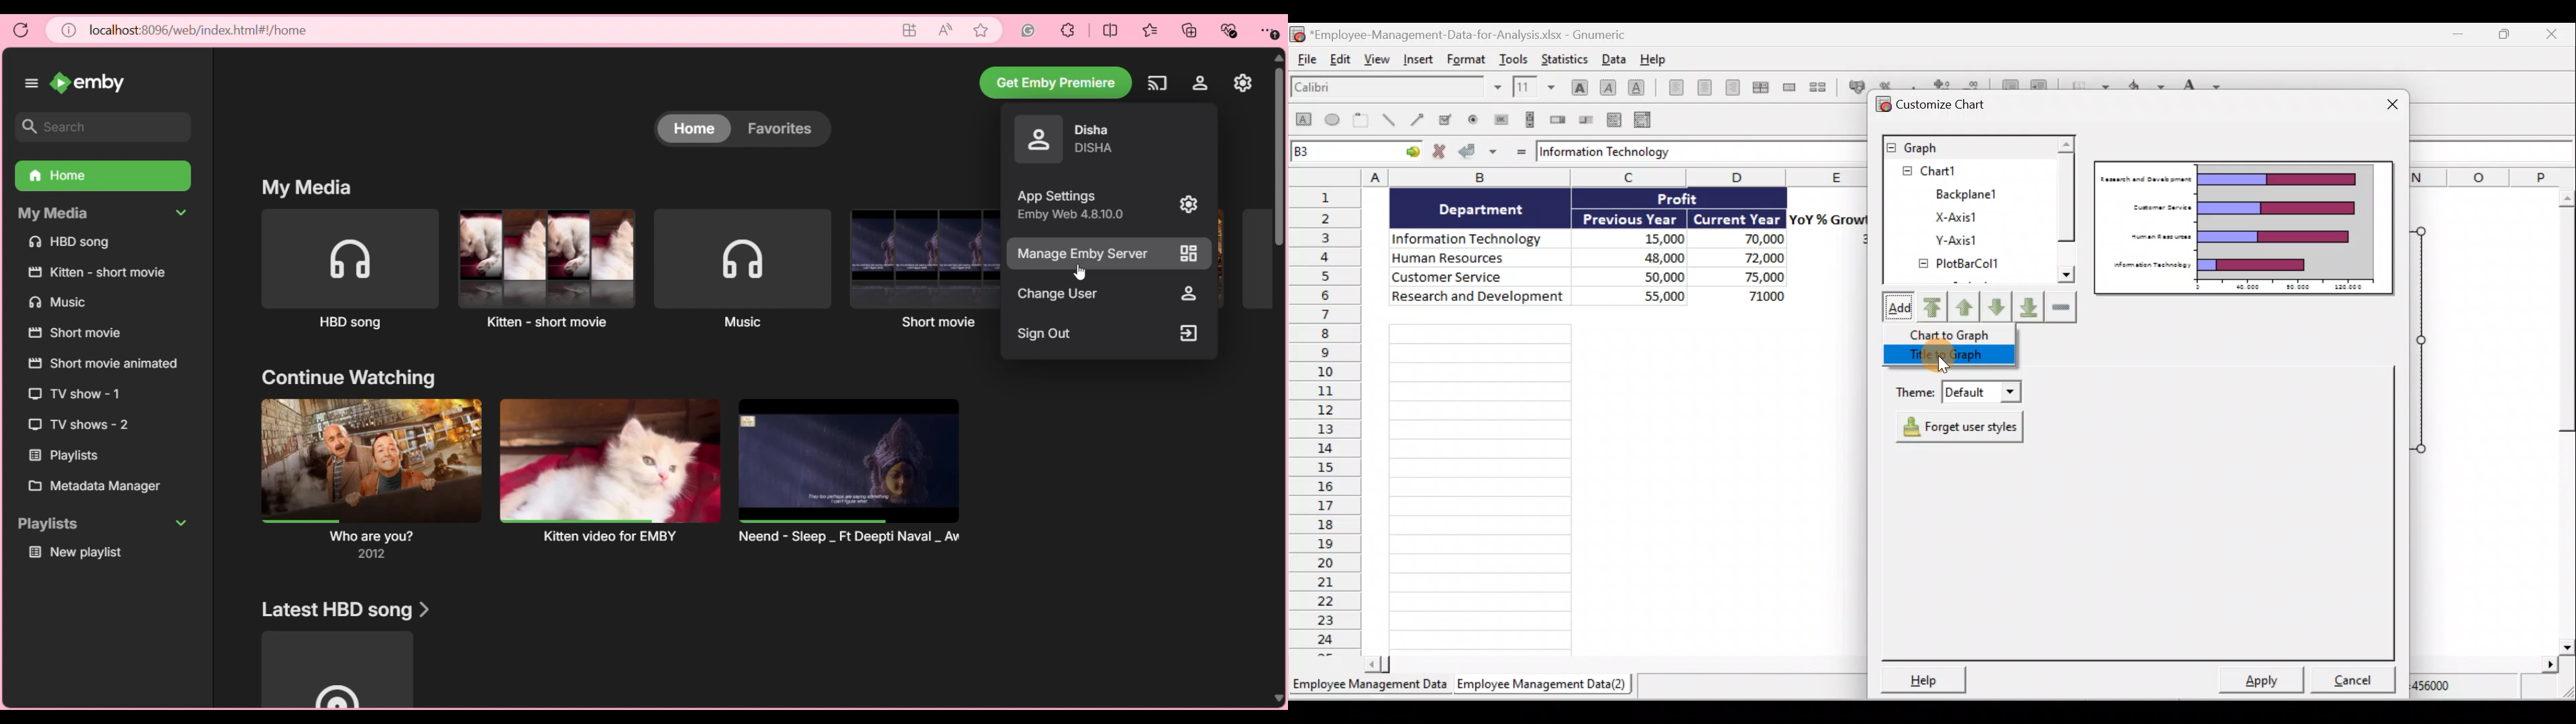  I want to click on Create a frame, so click(1361, 119).